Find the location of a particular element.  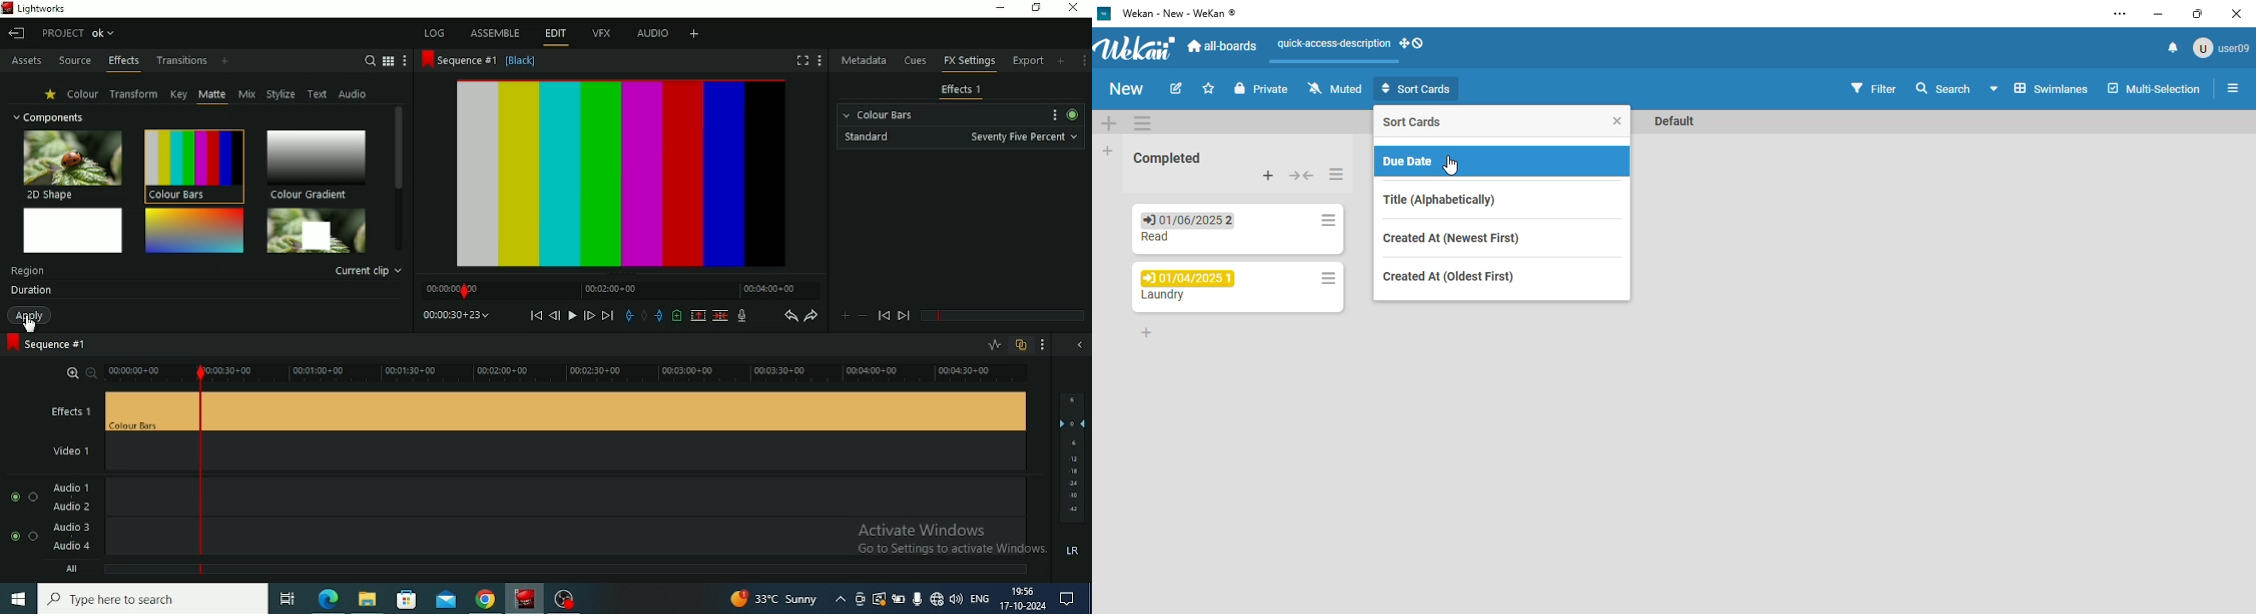

Toggle audio level editing is located at coordinates (994, 344).